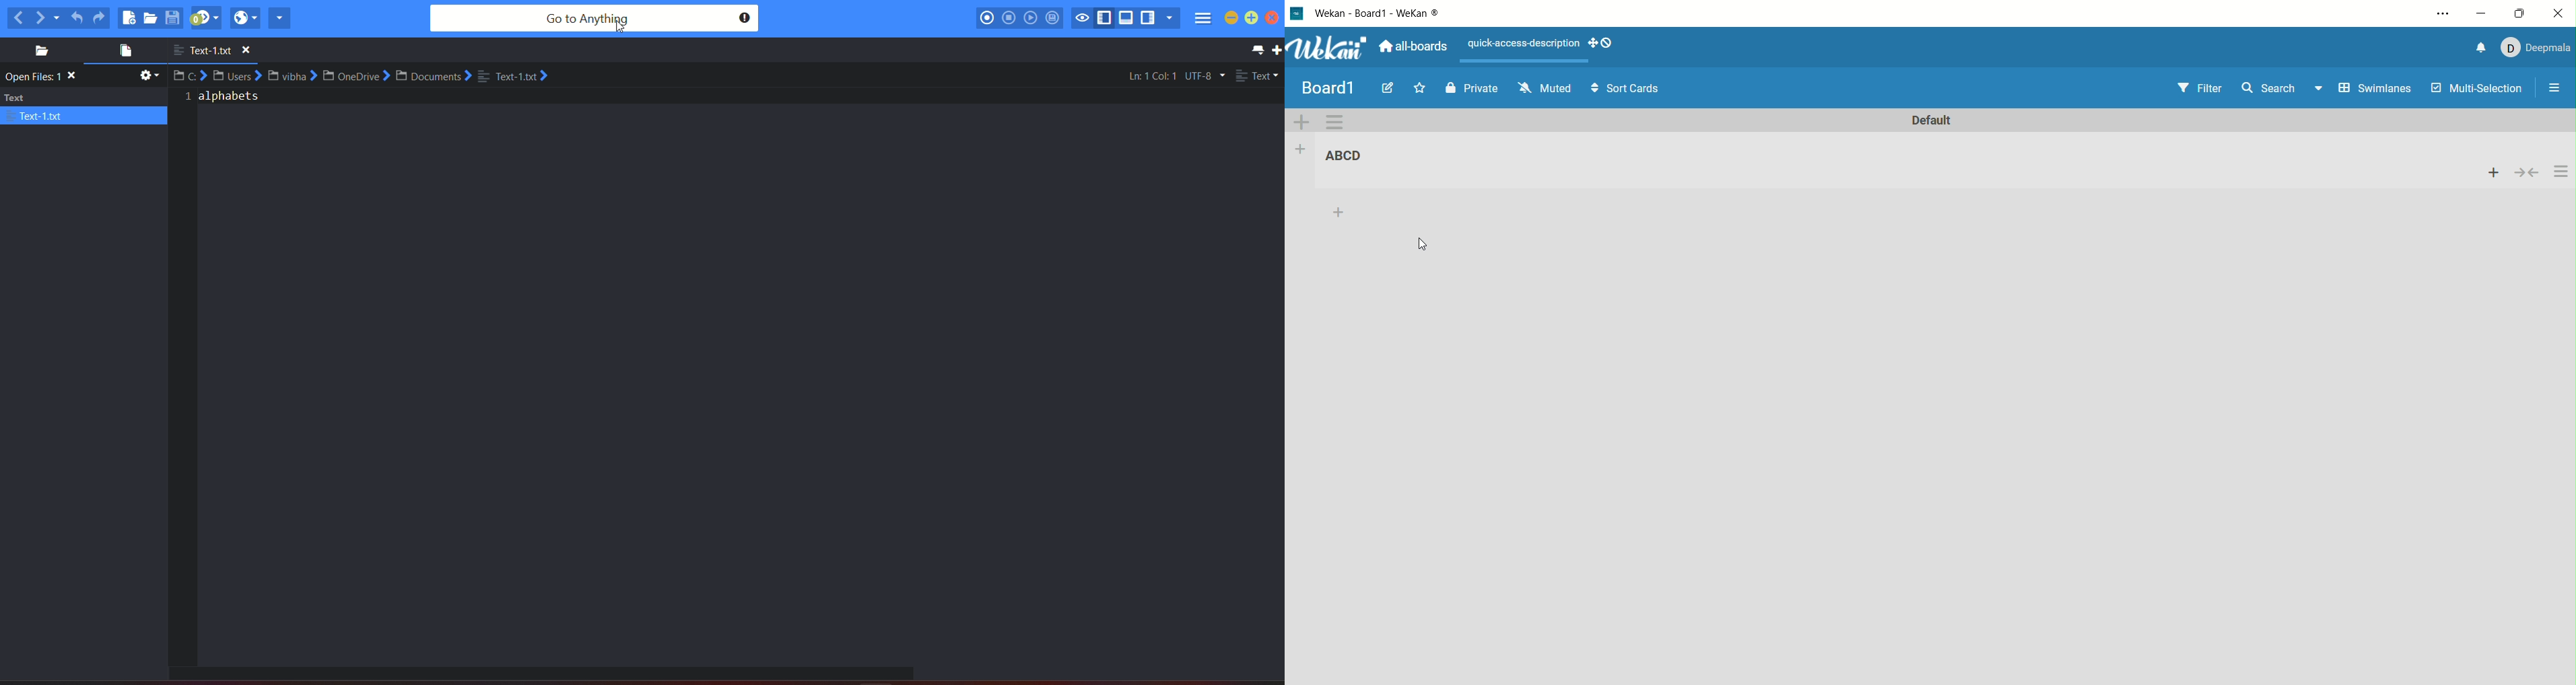 Image resolution: width=2576 pixels, height=700 pixels. What do you see at coordinates (174, 17) in the screenshot?
I see `save file` at bounding box center [174, 17].